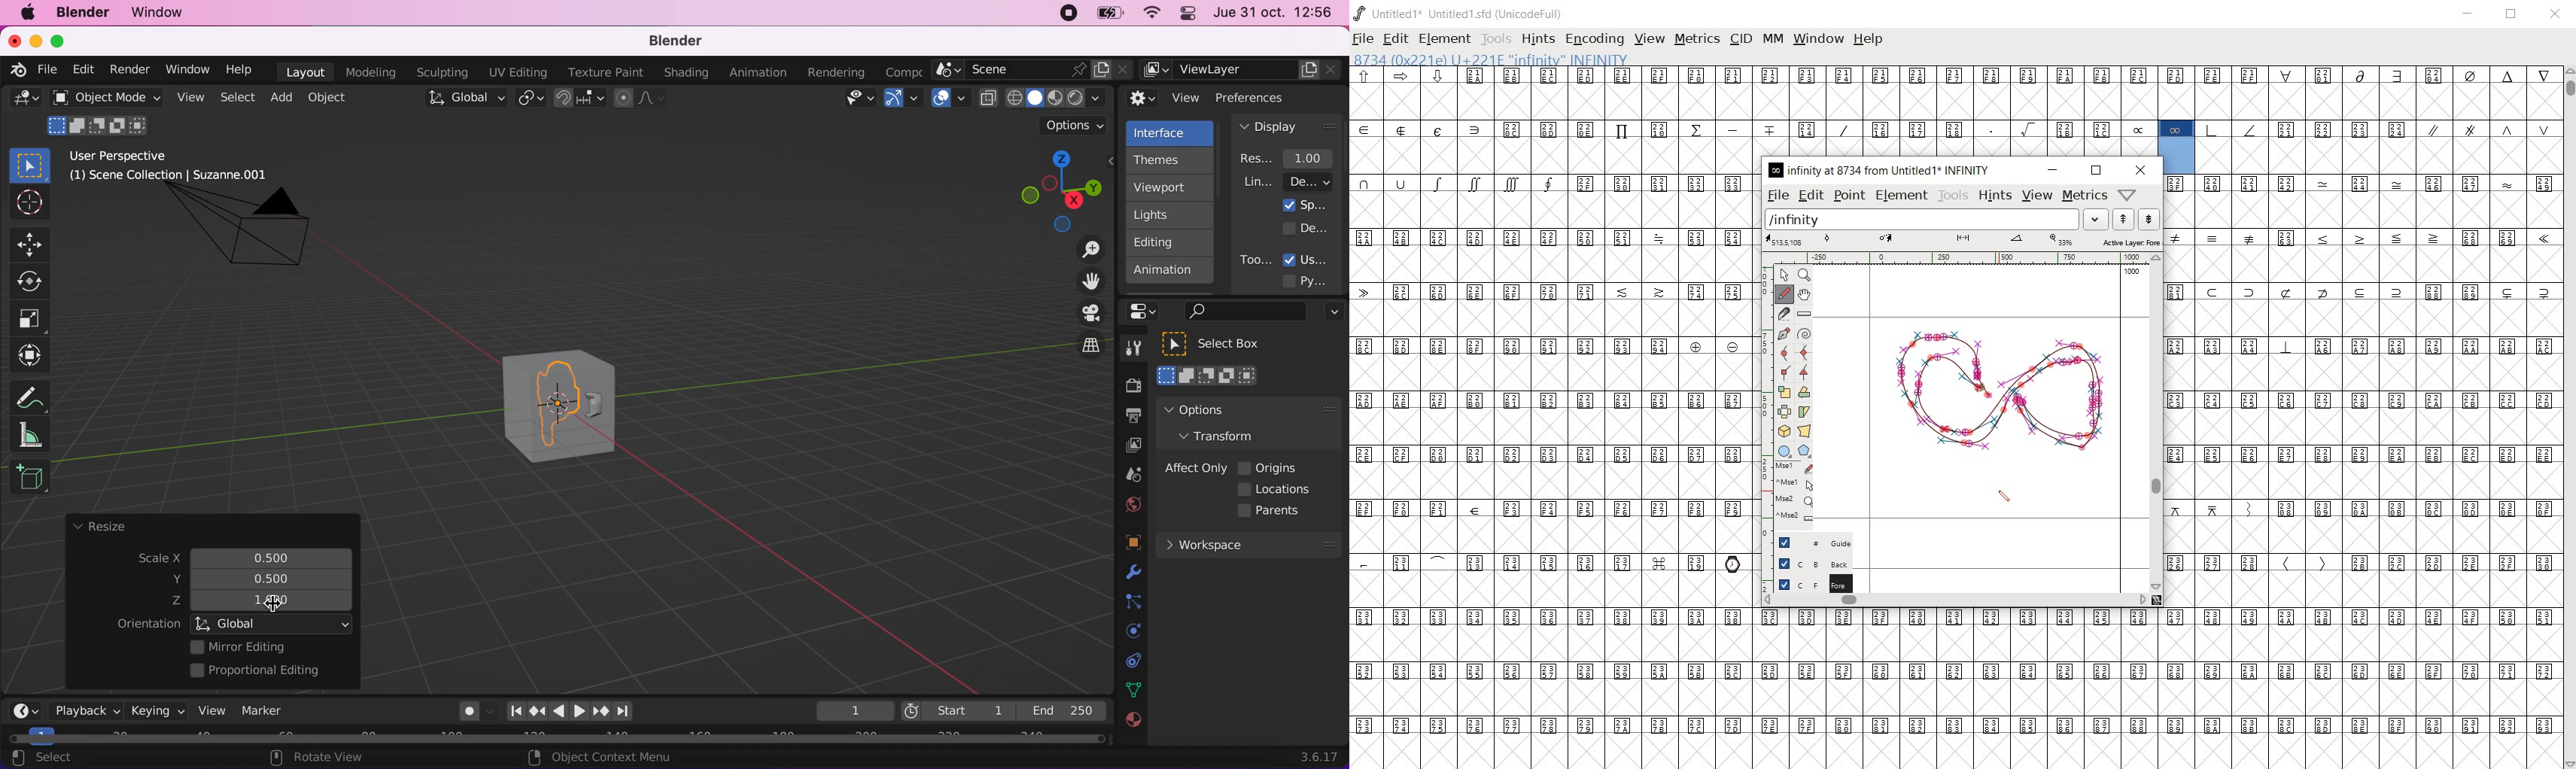 The image size is (2576, 784). What do you see at coordinates (1961, 751) in the screenshot?
I see `edited glyph` at bounding box center [1961, 751].